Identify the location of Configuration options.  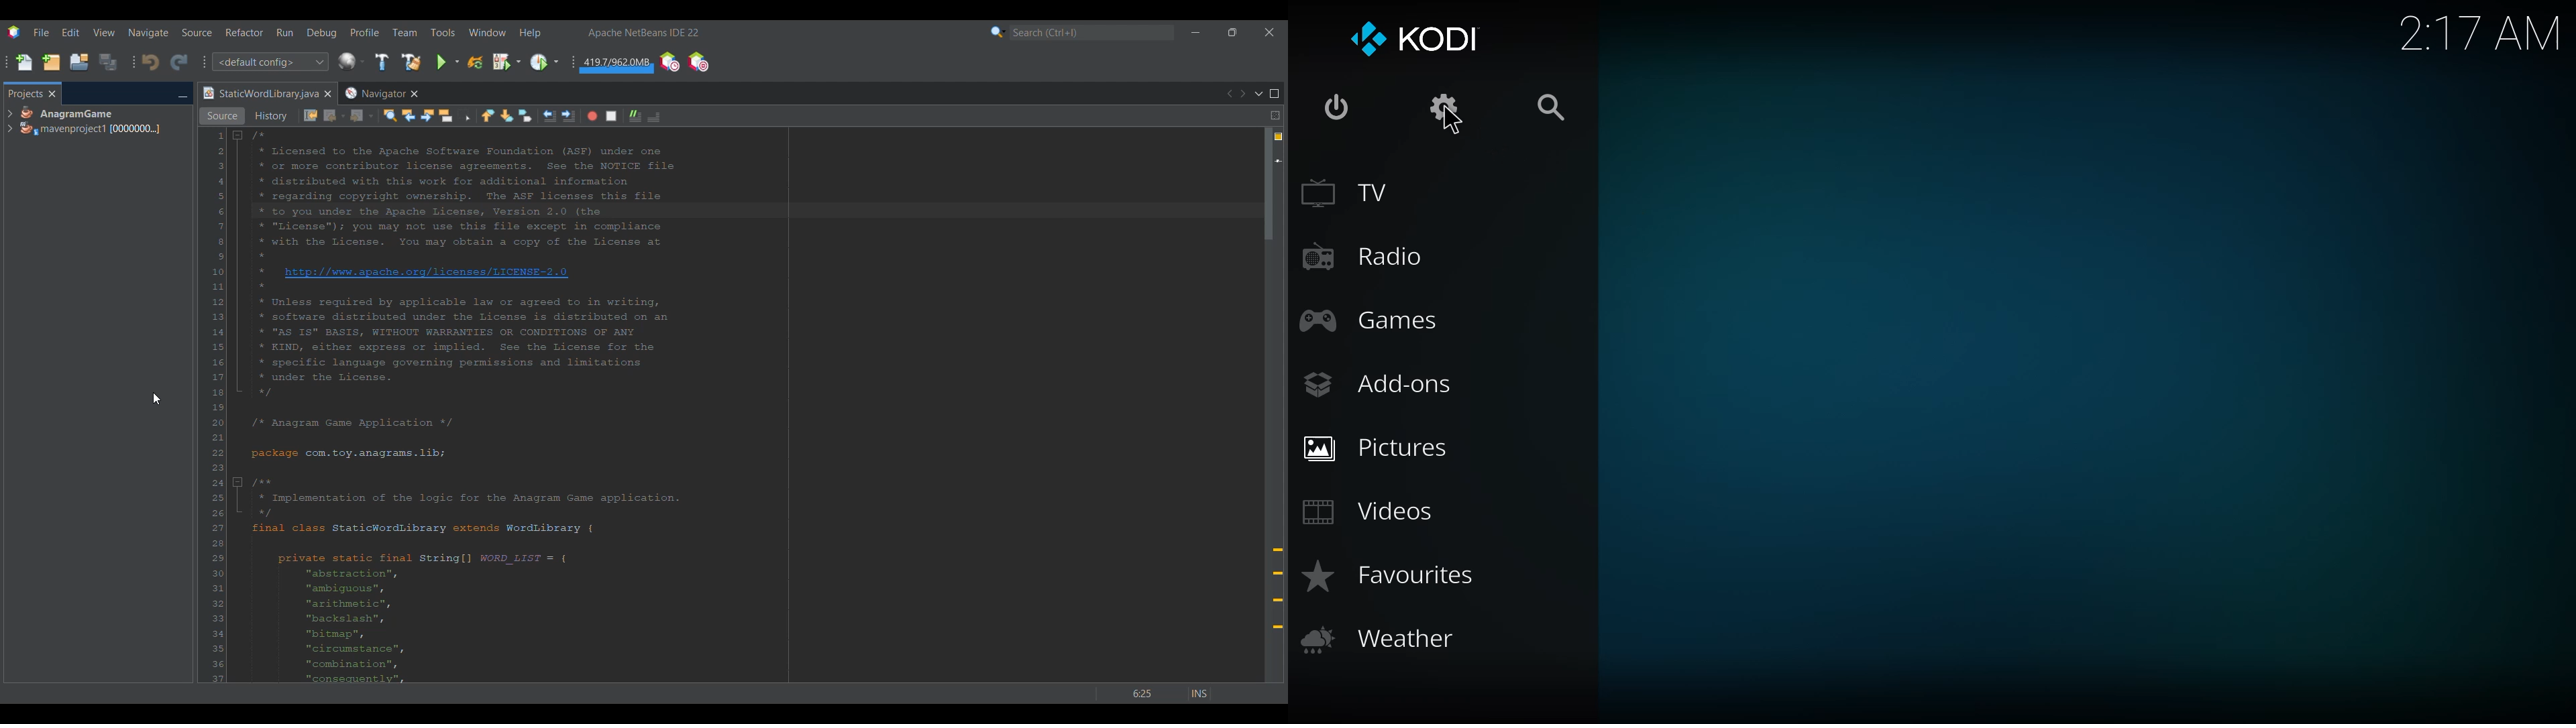
(270, 62).